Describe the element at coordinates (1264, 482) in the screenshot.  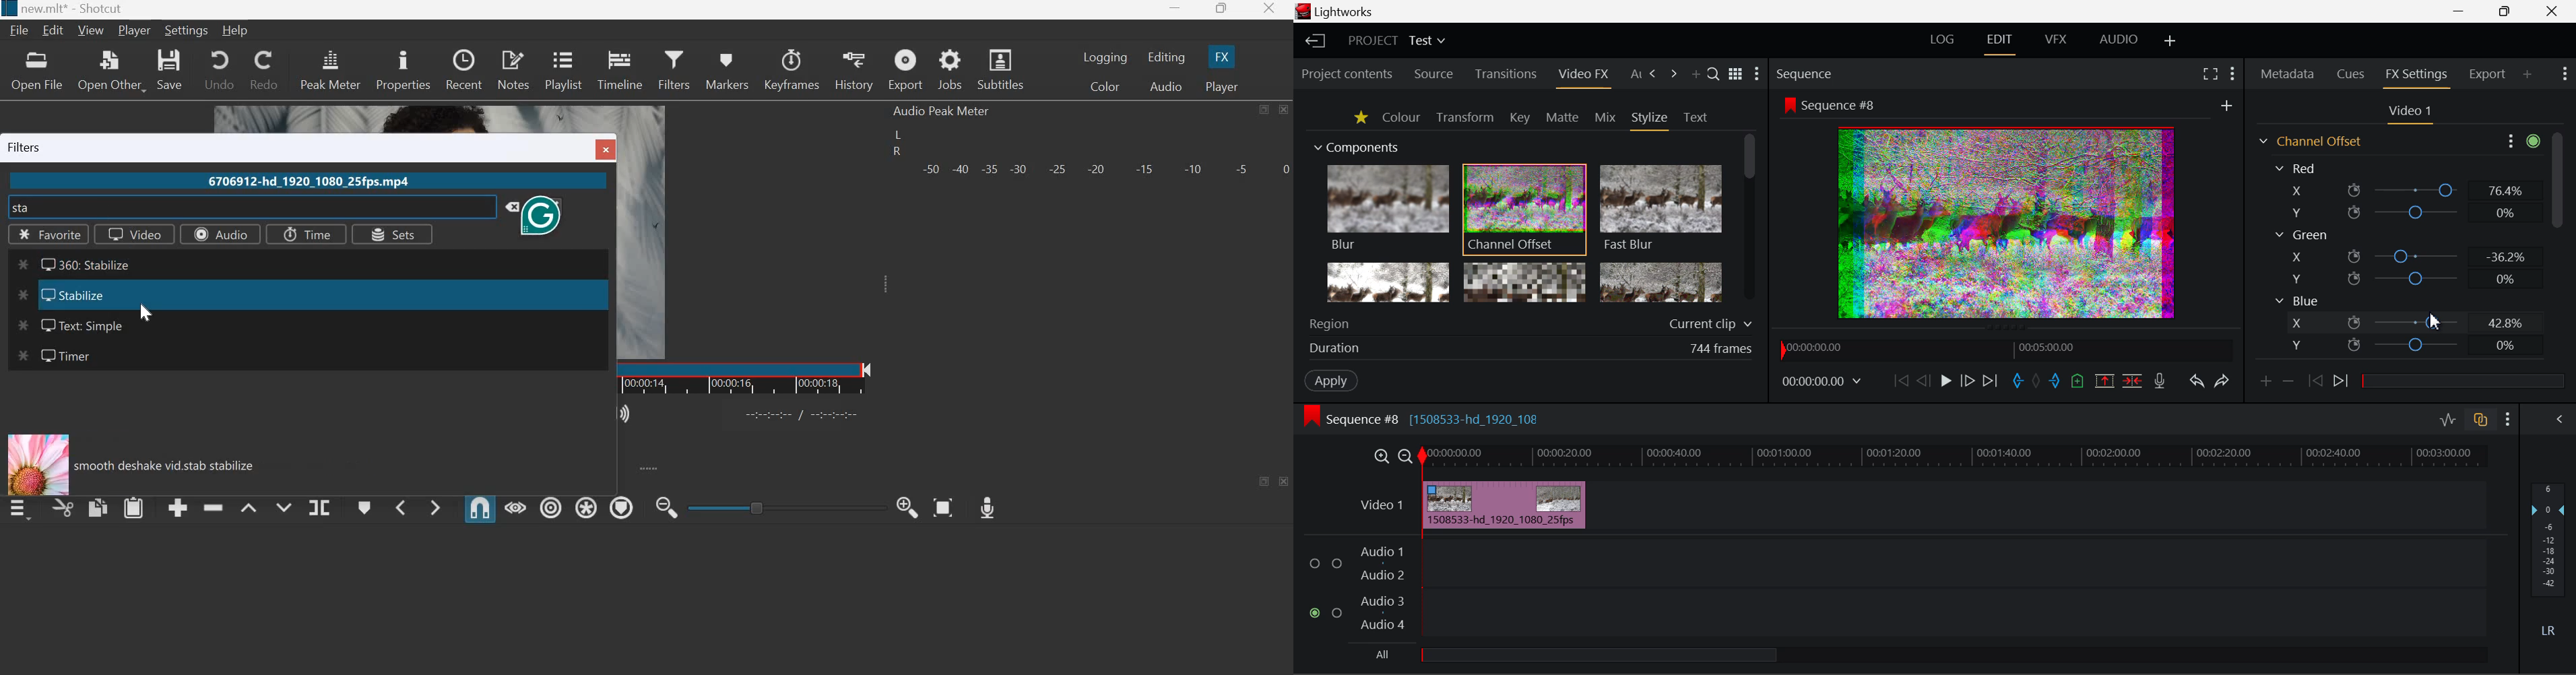
I see `maximize` at that location.